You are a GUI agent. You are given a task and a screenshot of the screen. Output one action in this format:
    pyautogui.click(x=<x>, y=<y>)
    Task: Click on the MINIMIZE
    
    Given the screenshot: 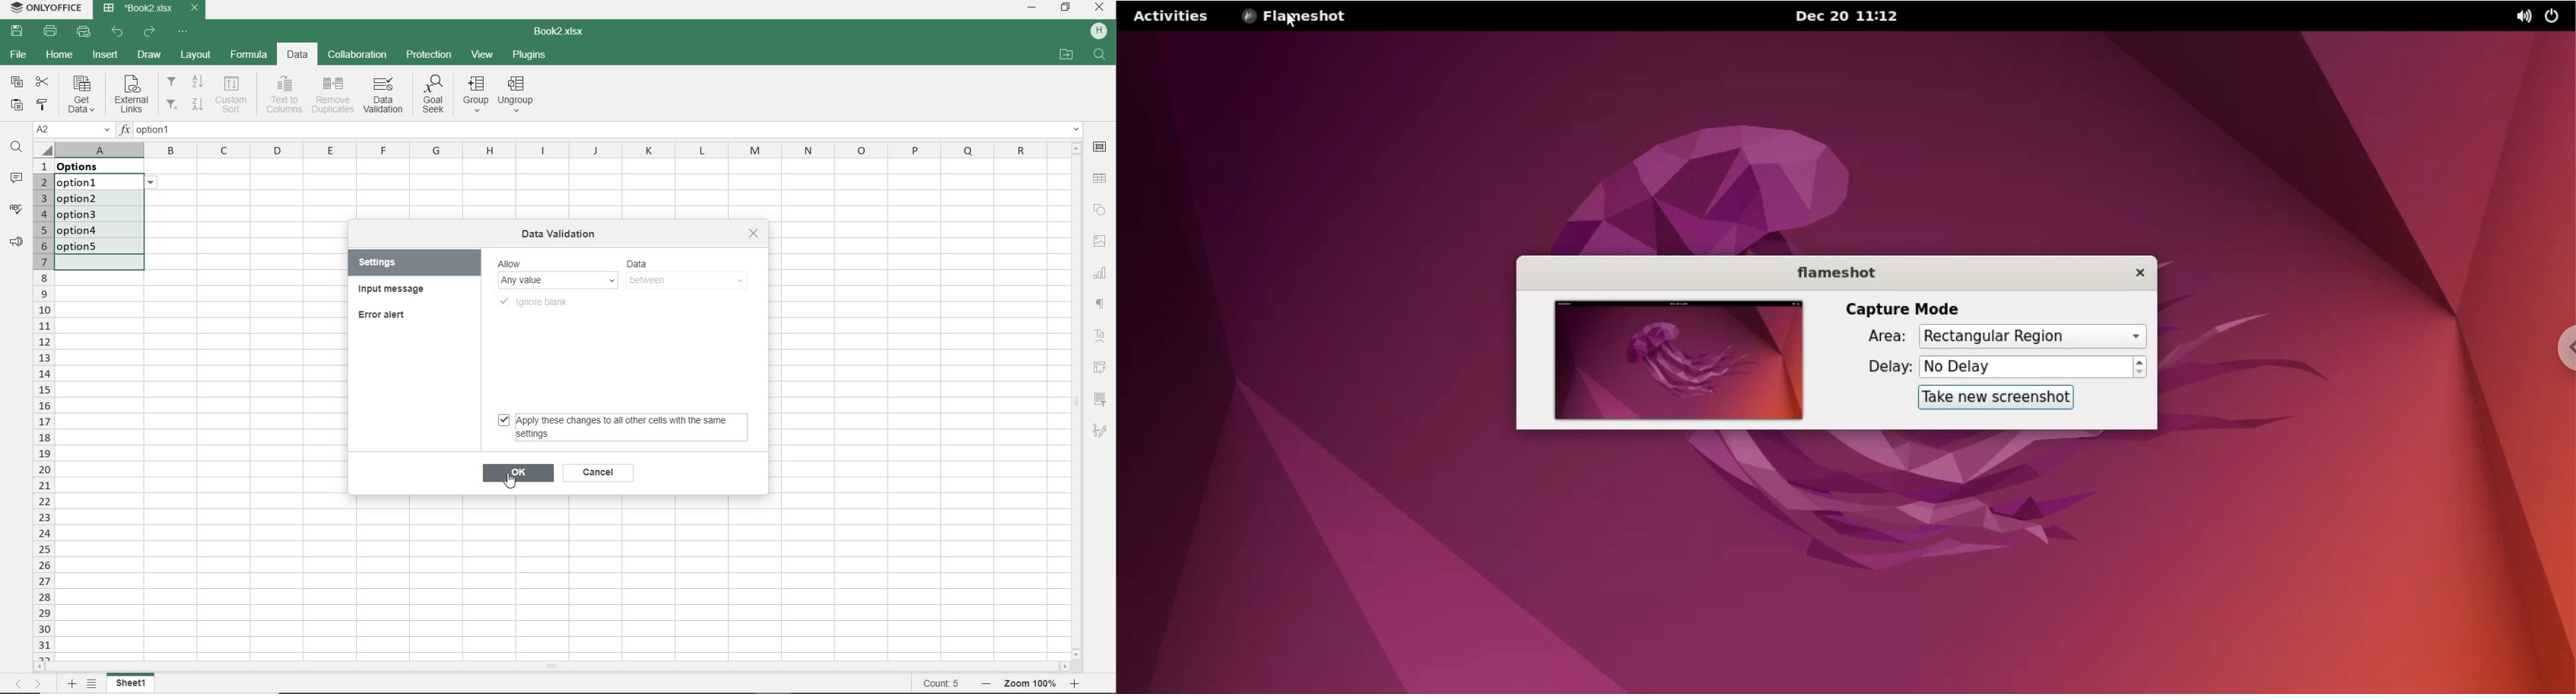 What is the action you would take?
    pyautogui.click(x=1032, y=7)
    